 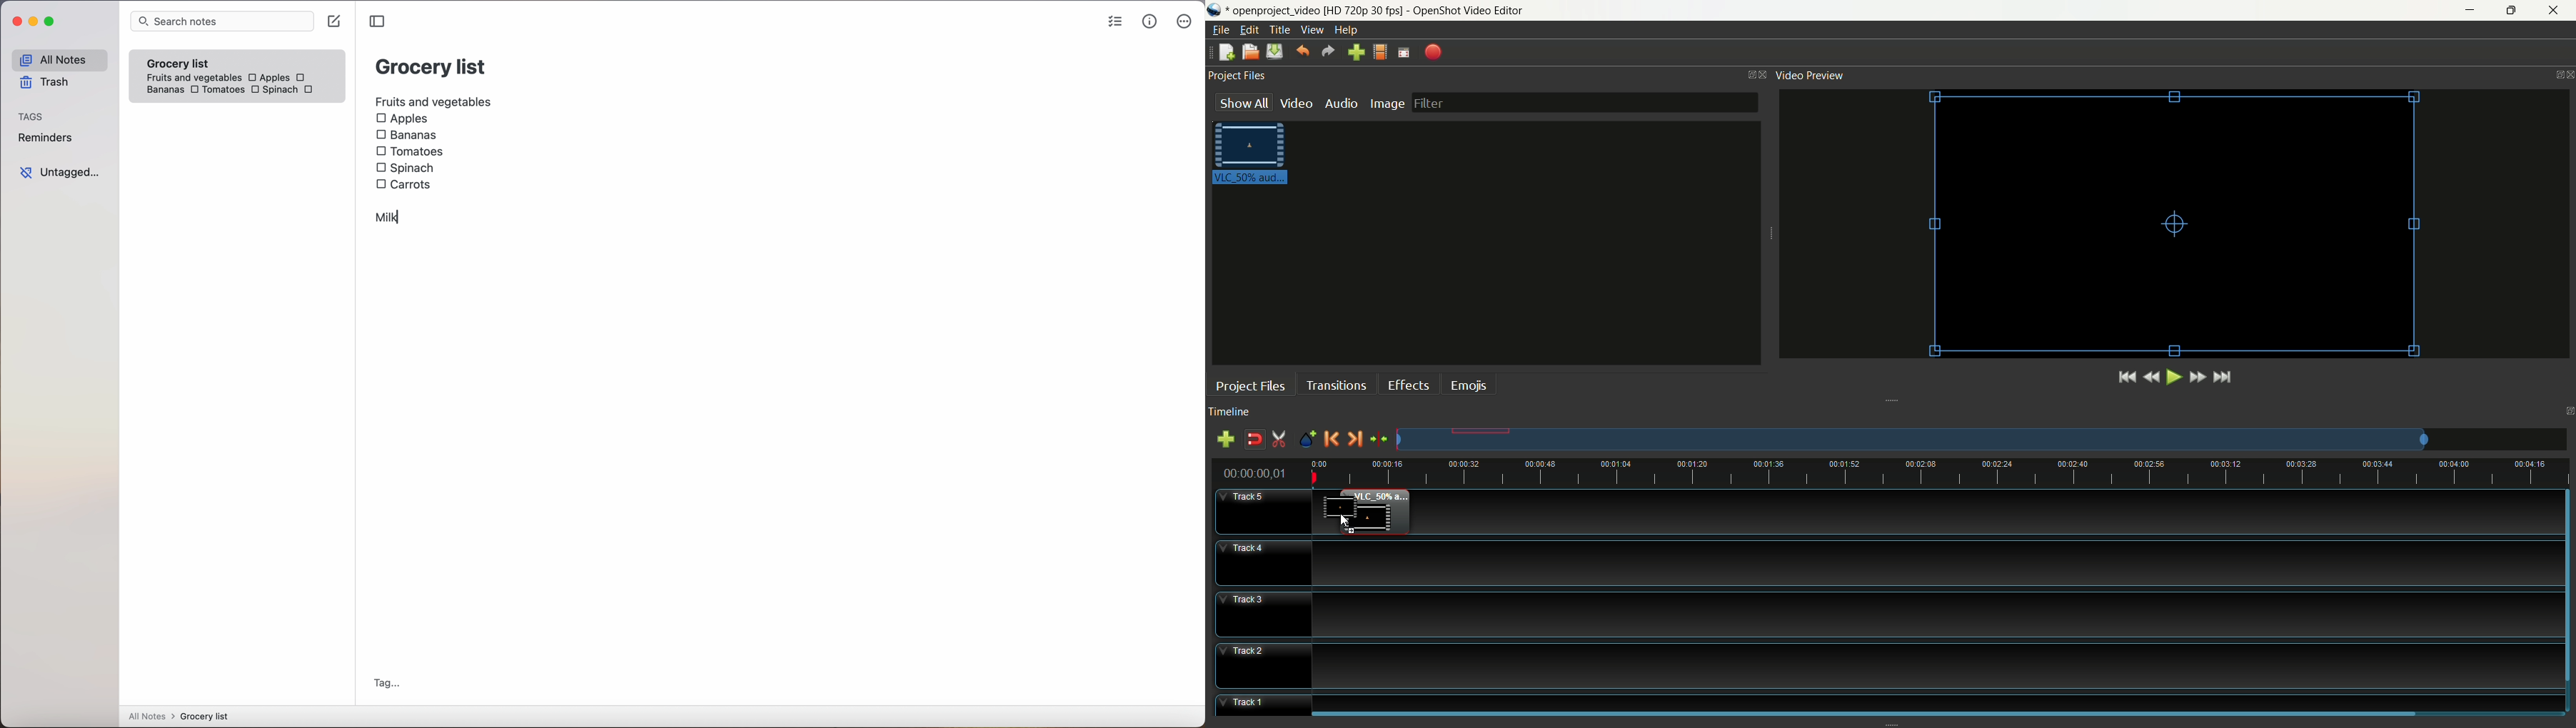 I want to click on video clip, so click(x=1253, y=155).